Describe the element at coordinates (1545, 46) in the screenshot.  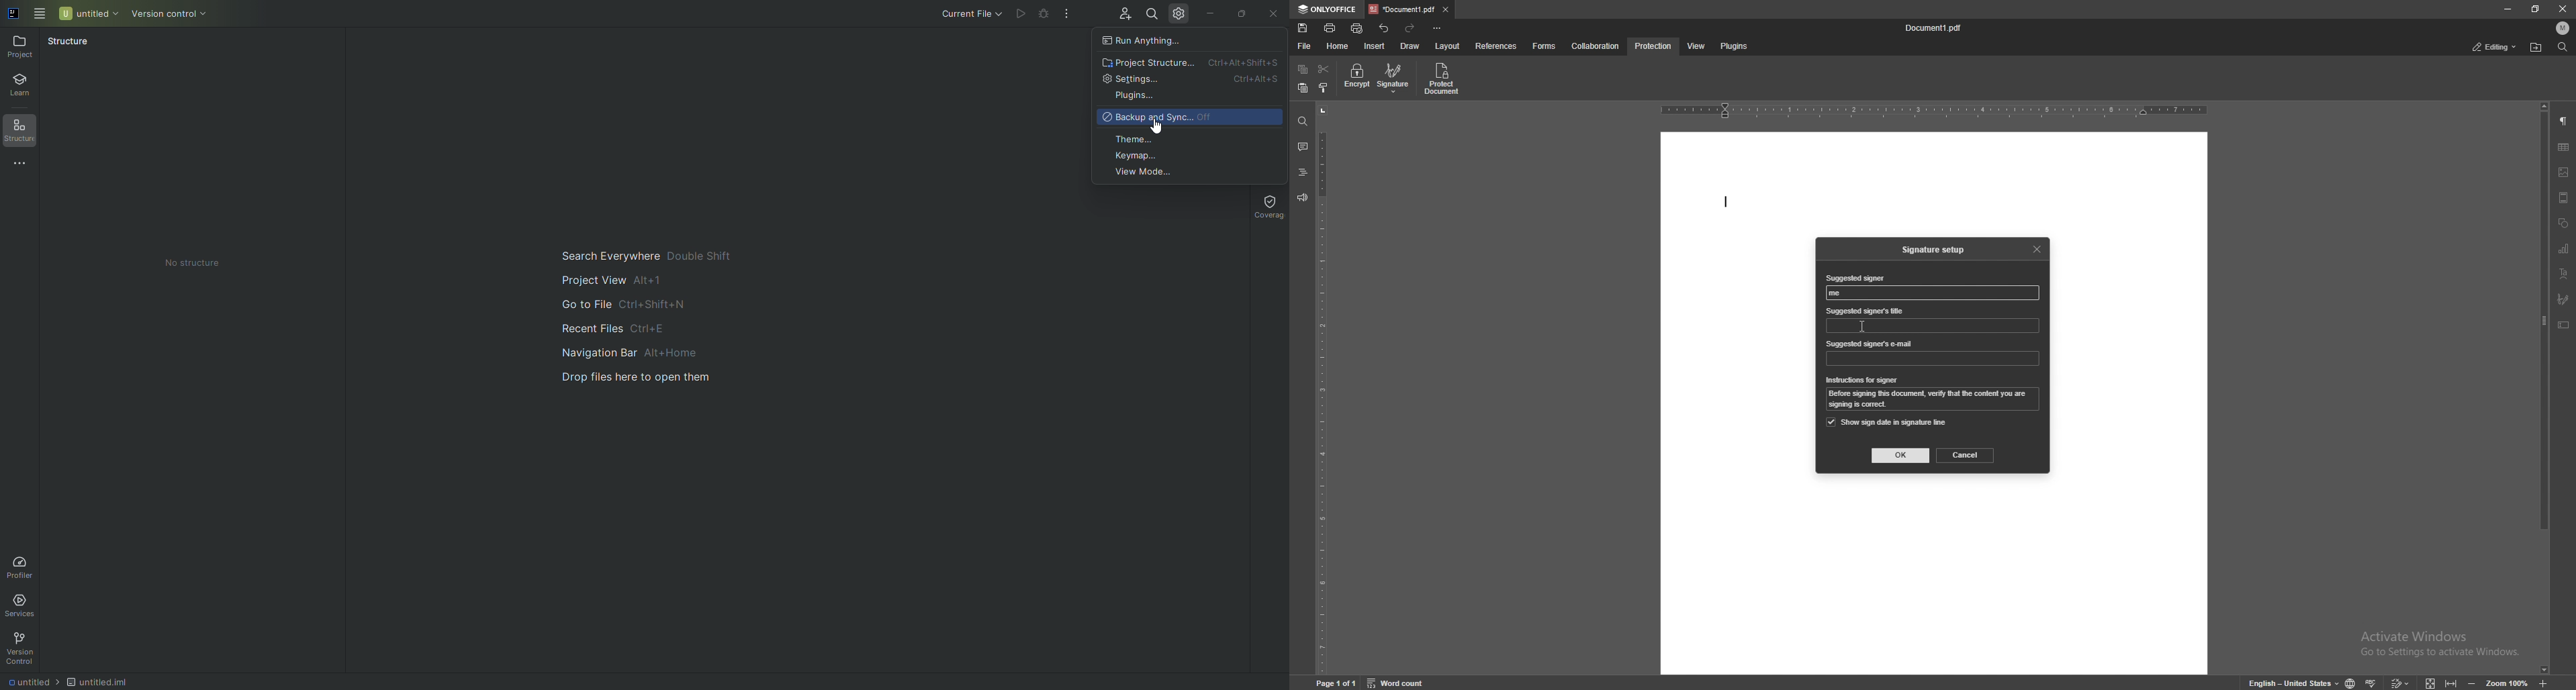
I see `forms` at that location.